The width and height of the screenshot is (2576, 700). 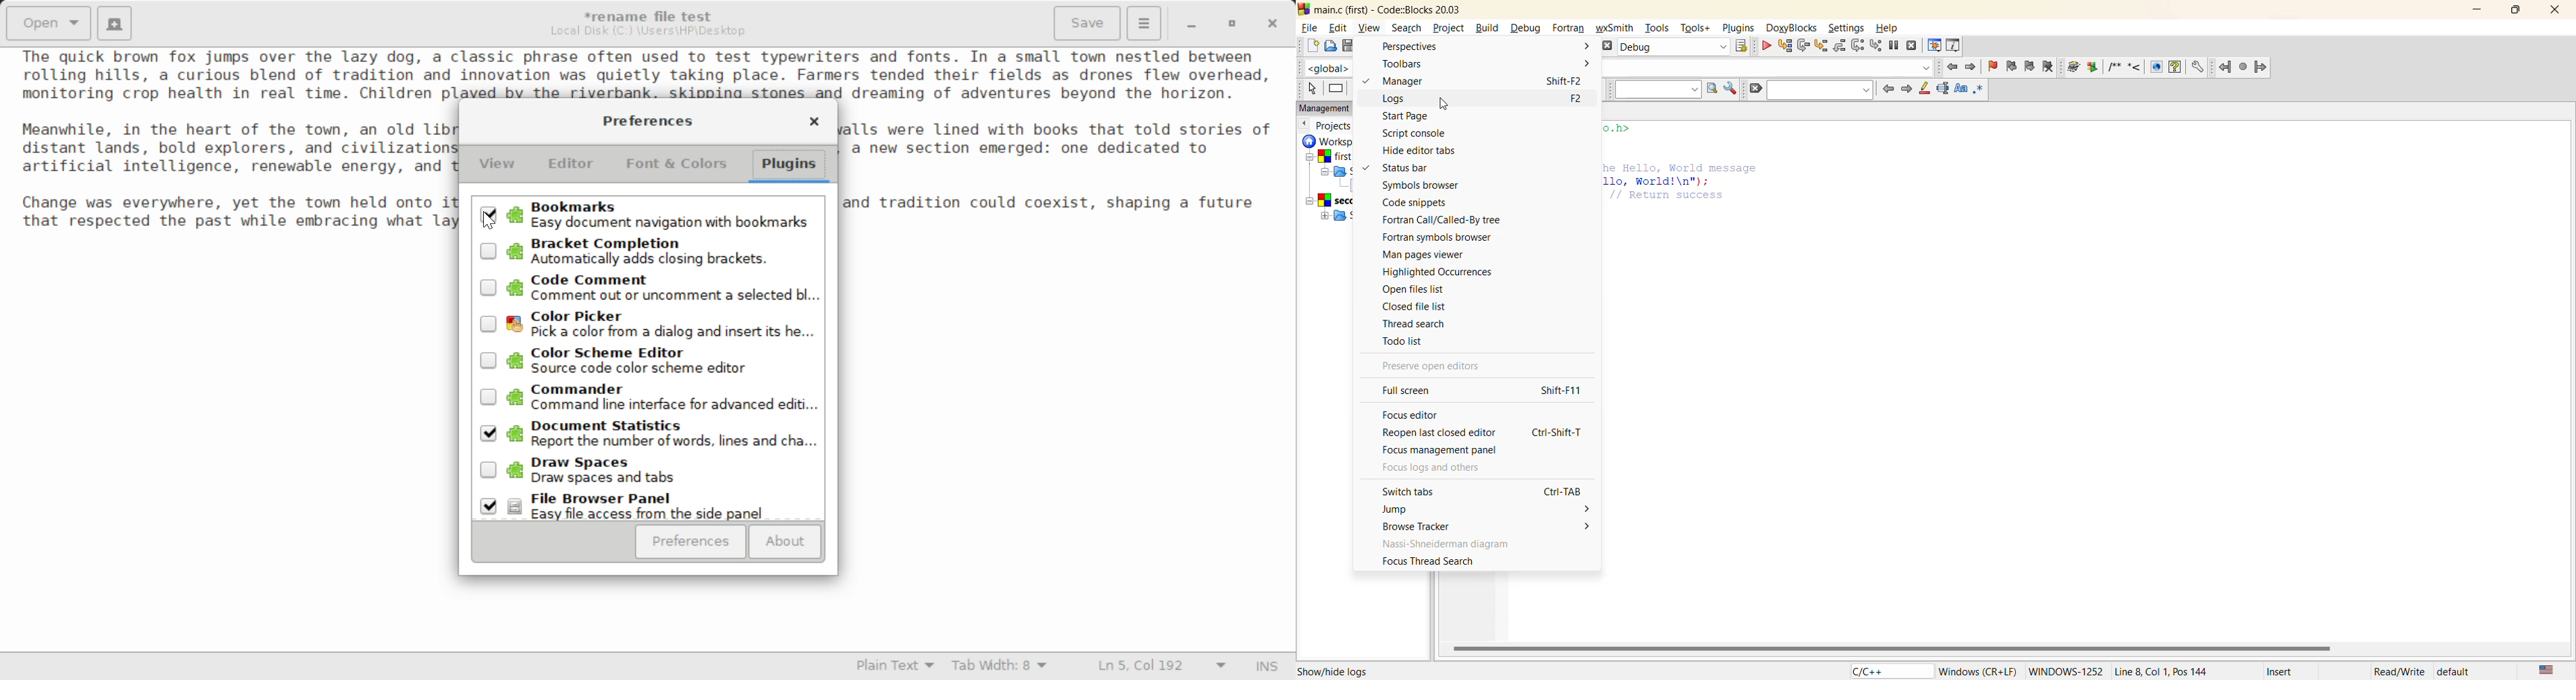 I want to click on settings, so click(x=2197, y=67).